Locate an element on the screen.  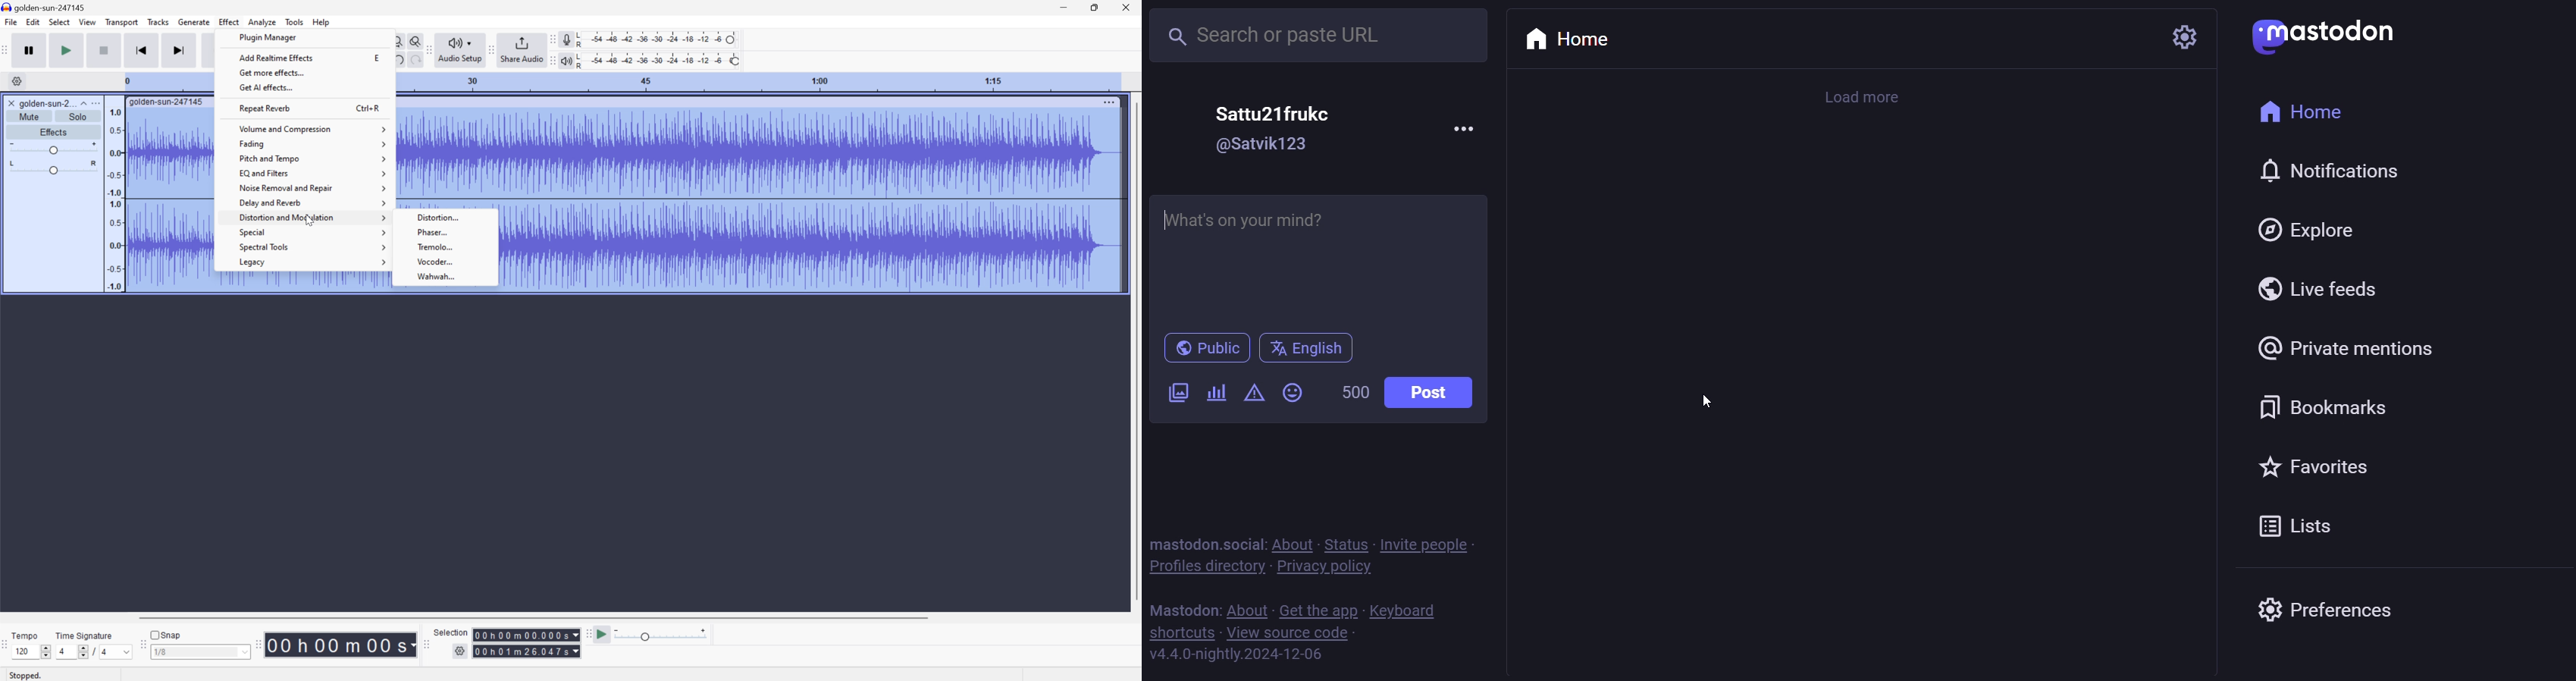
Playback meter is located at coordinates (567, 60).